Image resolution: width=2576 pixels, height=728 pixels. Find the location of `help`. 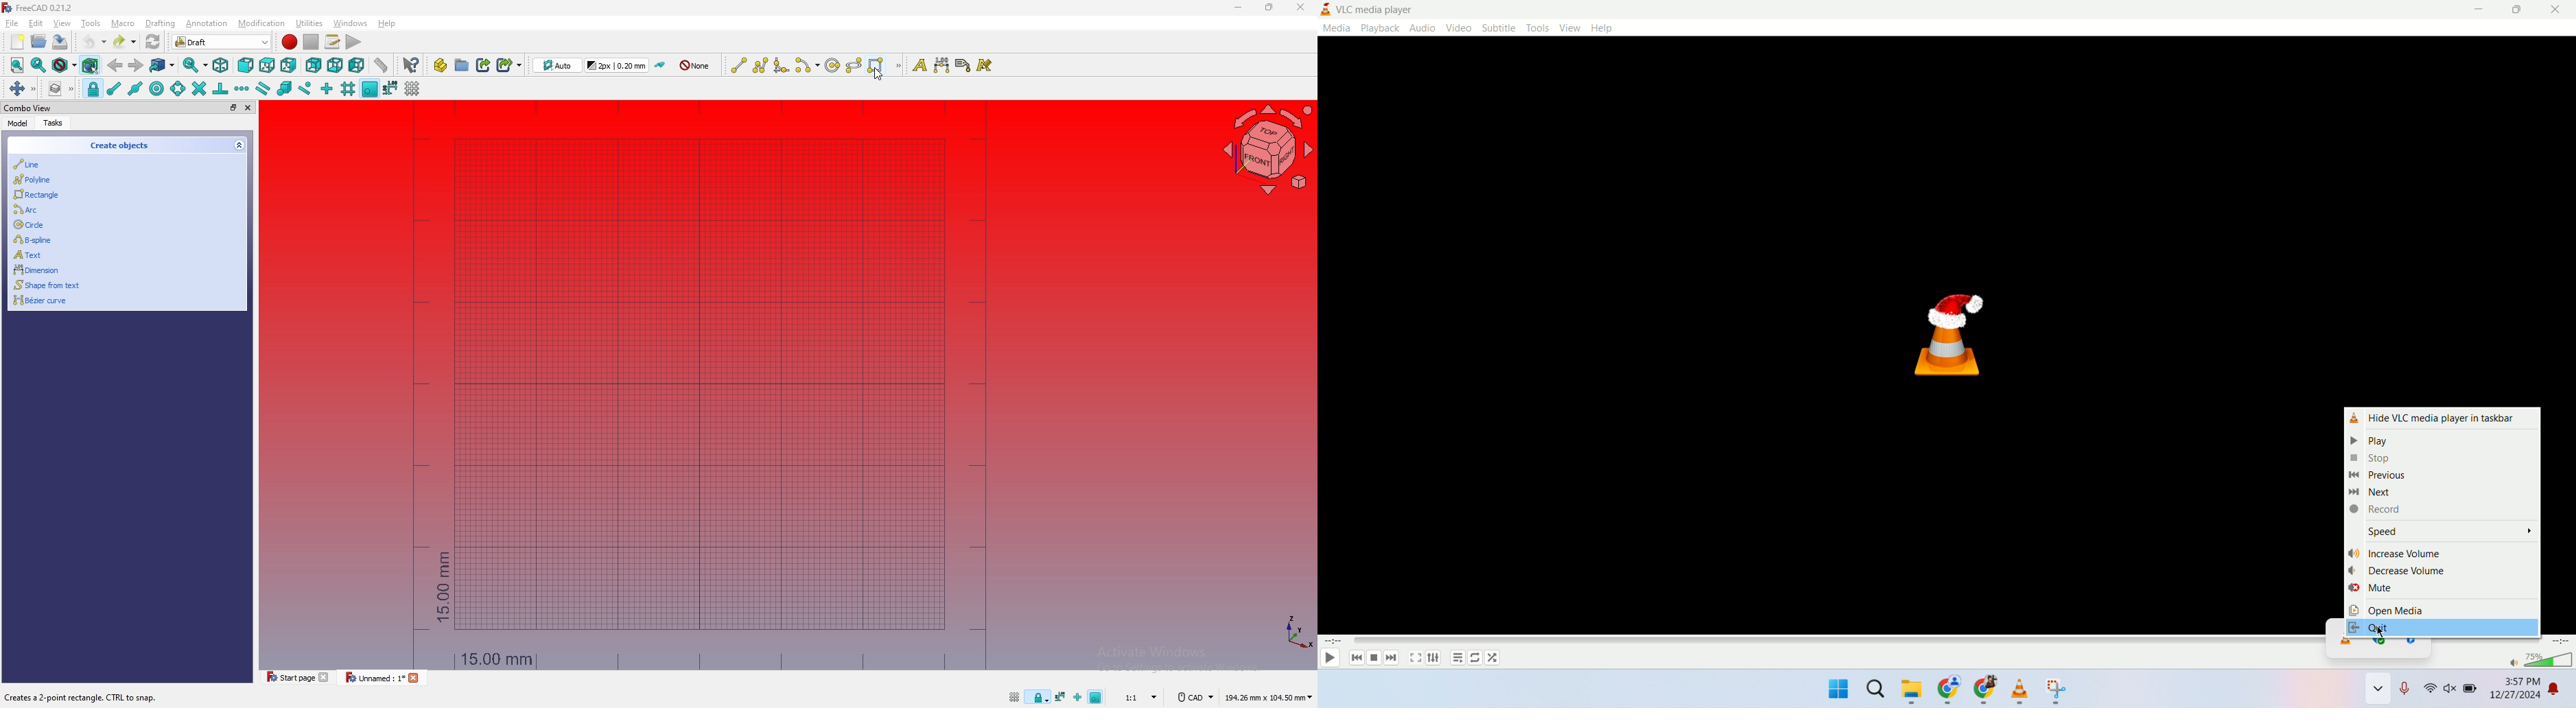

help is located at coordinates (386, 23).